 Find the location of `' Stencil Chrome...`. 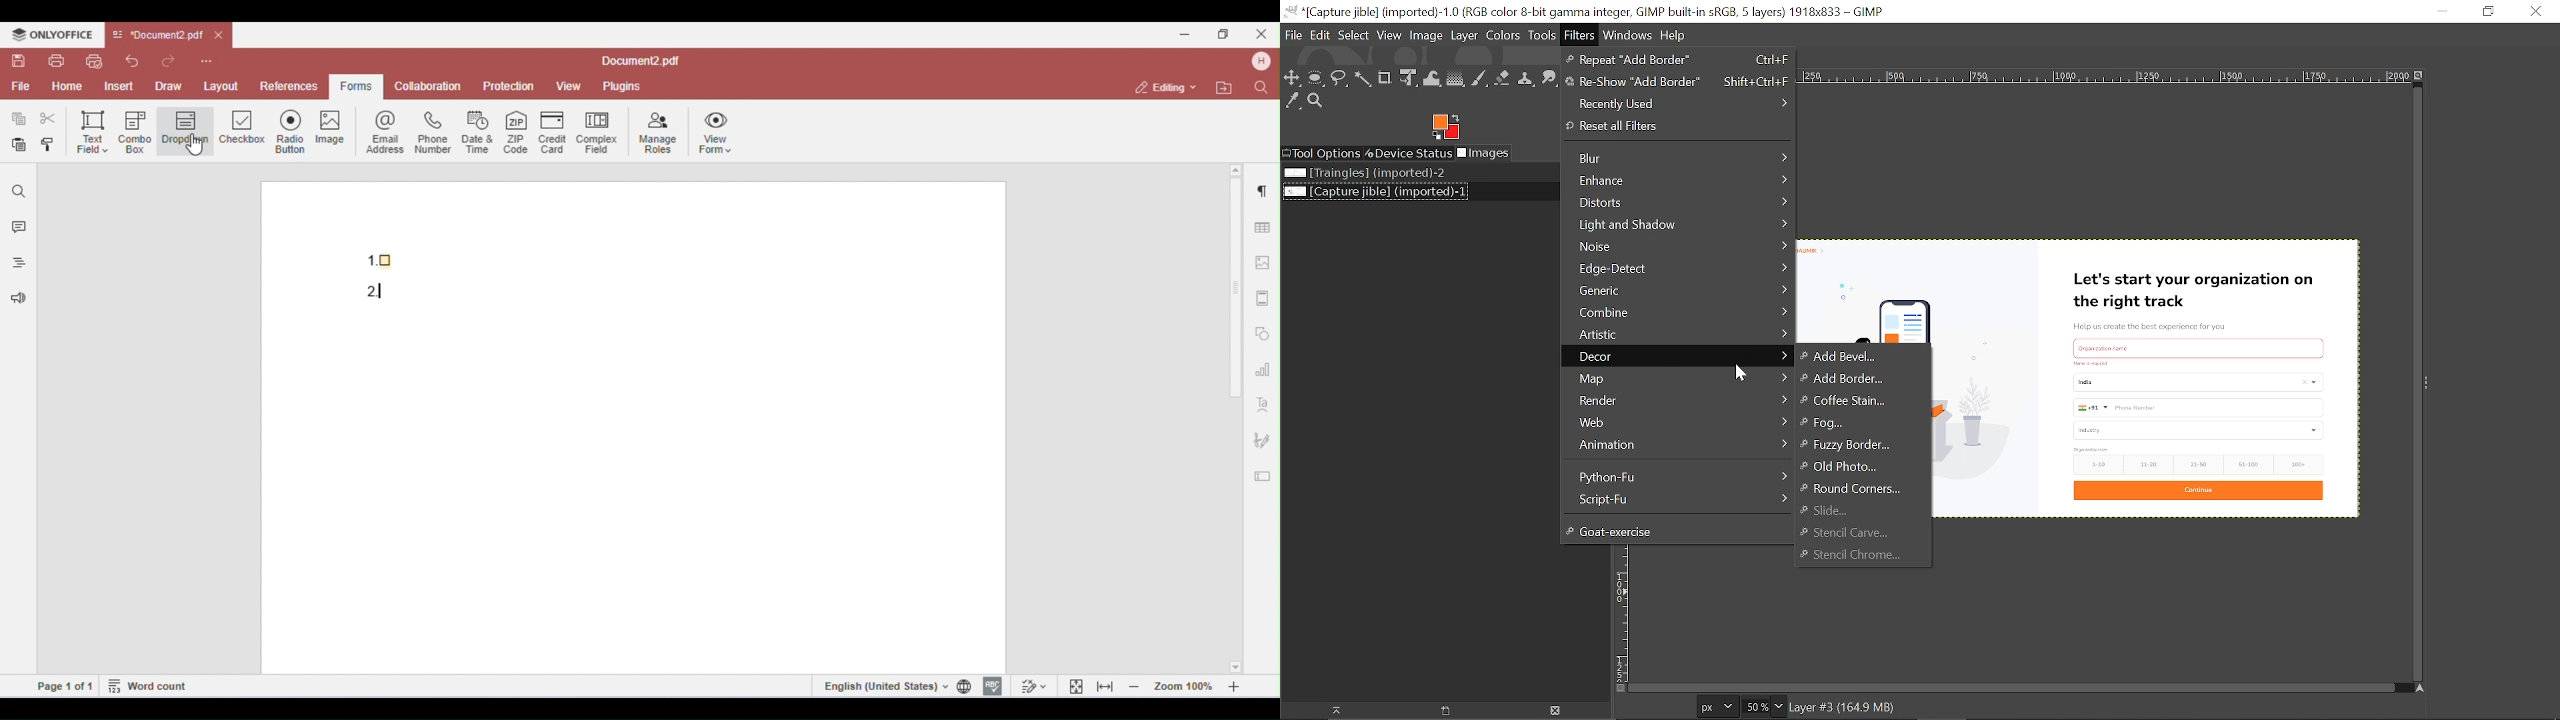

' Stencil Chrome... is located at coordinates (1864, 556).